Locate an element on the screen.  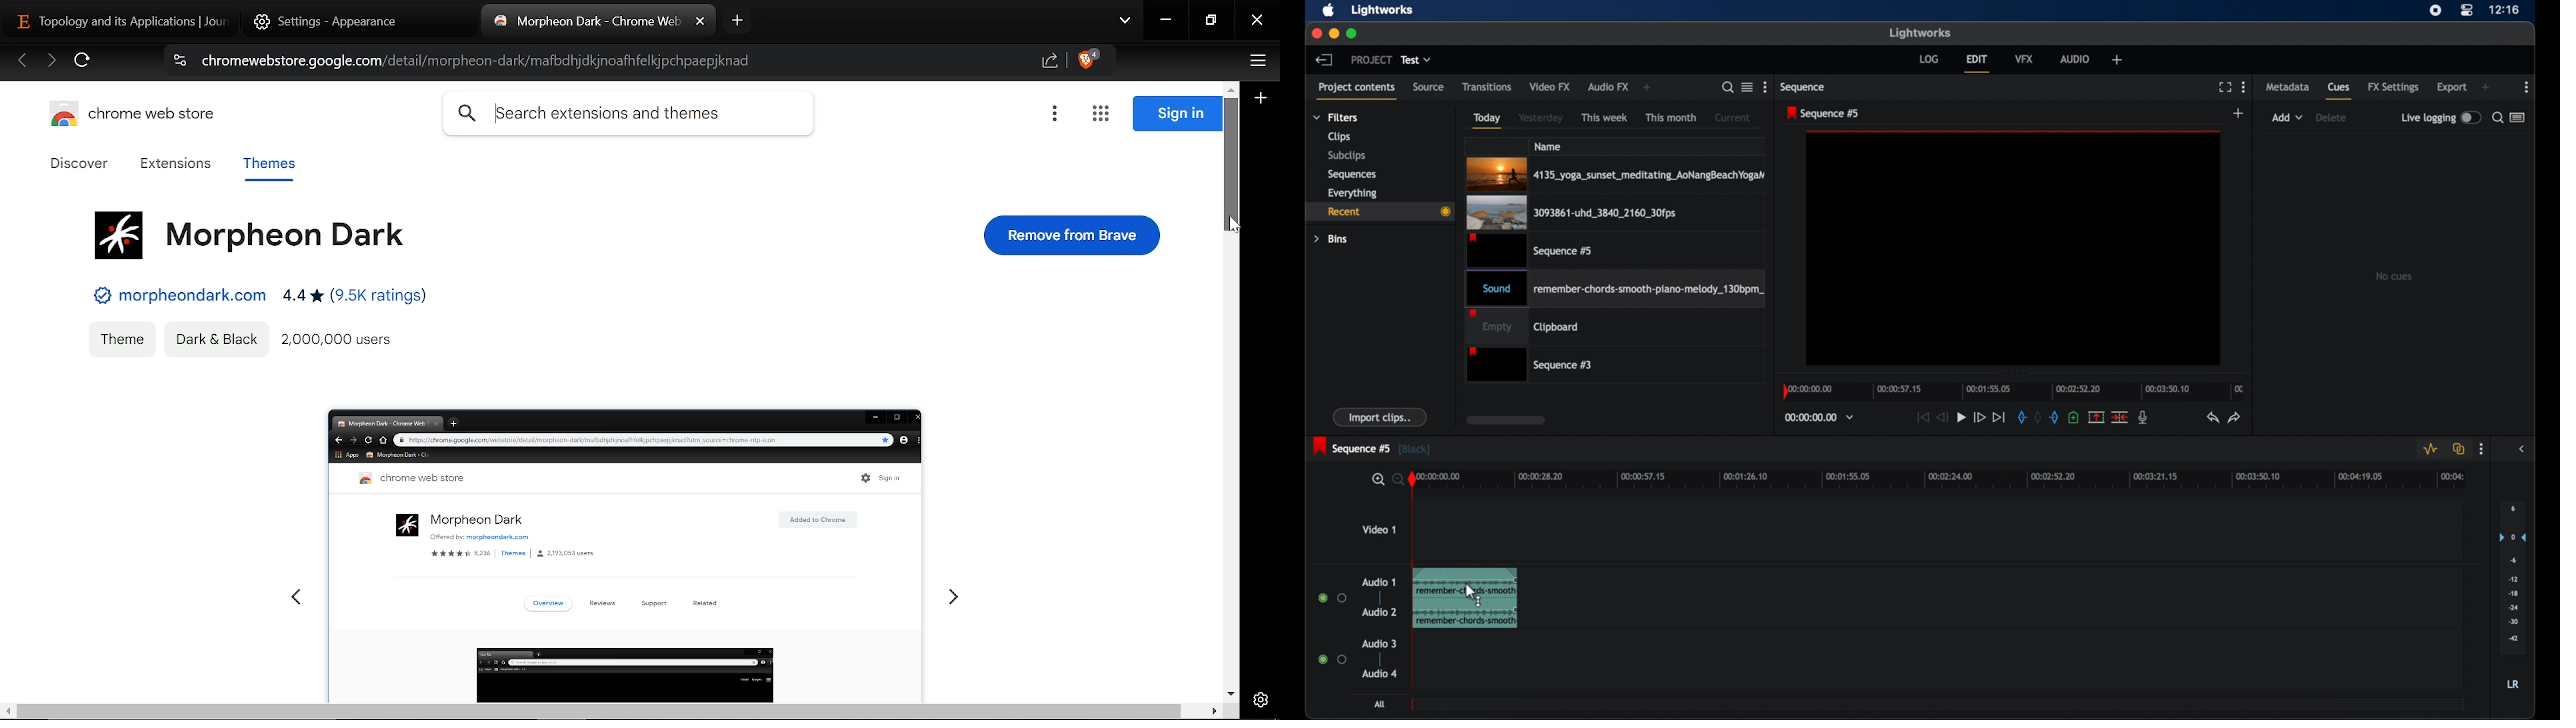
close is located at coordinates (1316, 34).